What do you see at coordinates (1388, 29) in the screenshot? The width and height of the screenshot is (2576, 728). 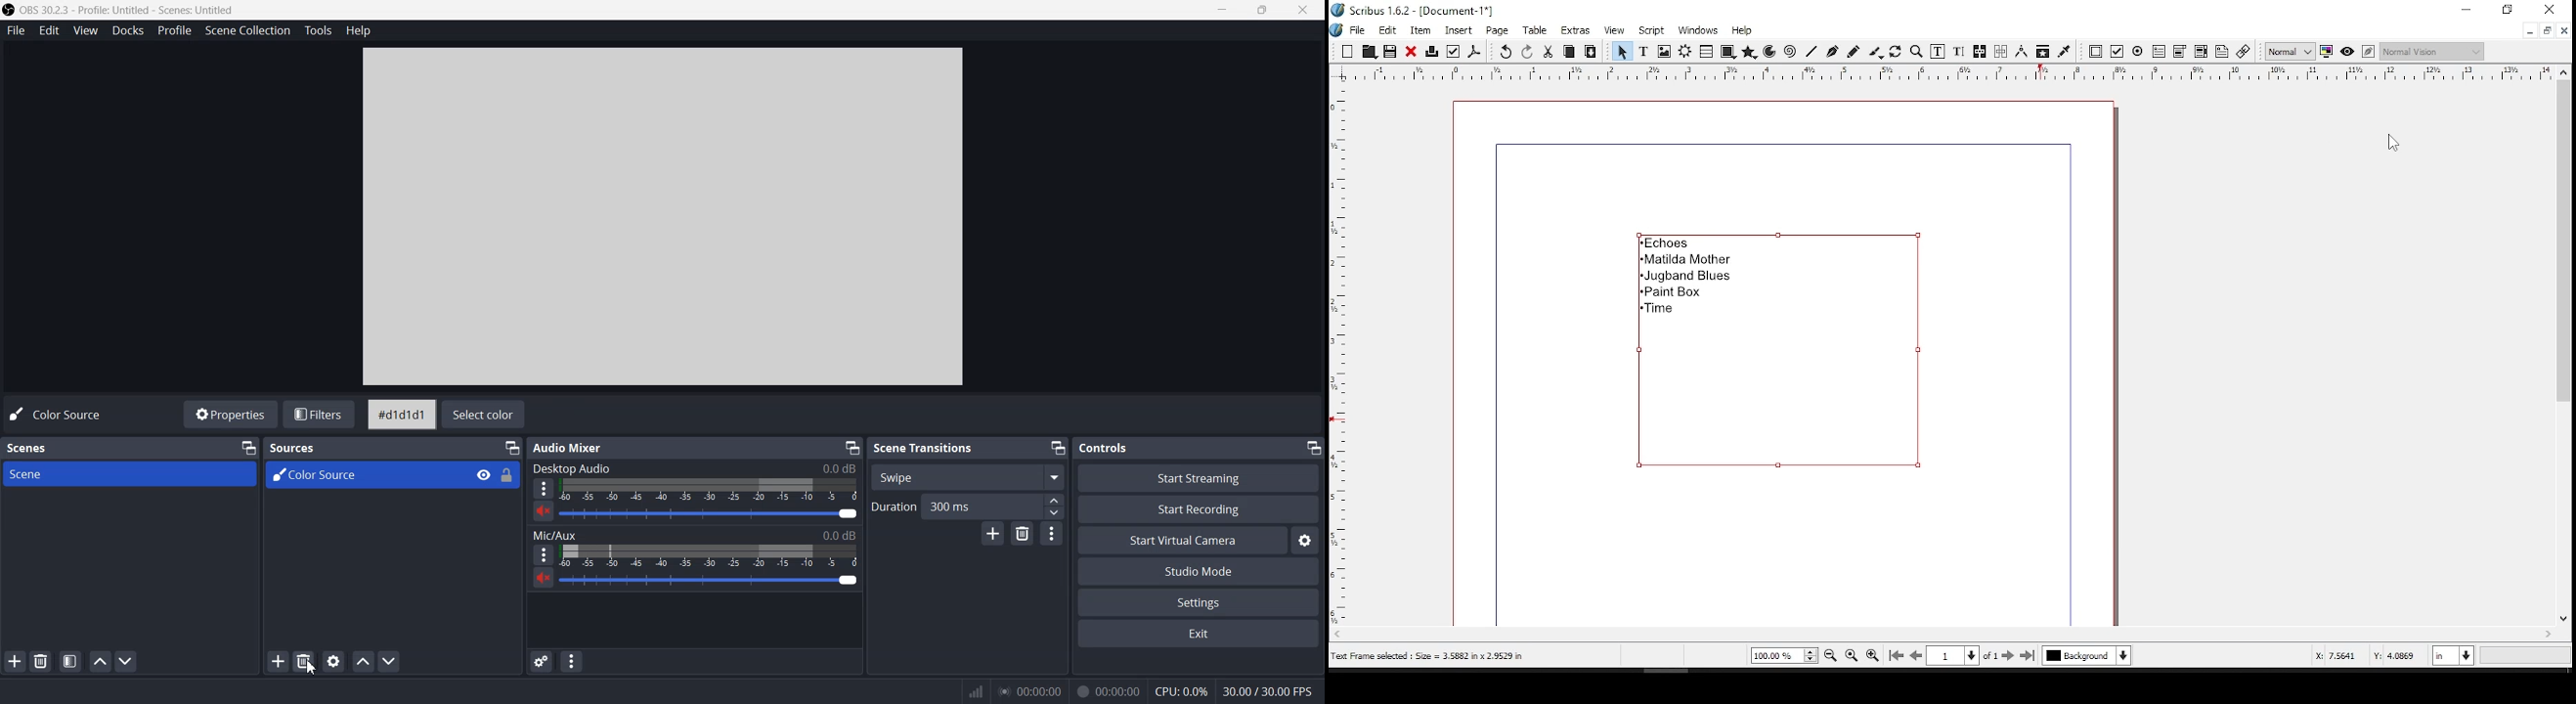 I see `edit` at bounding box center [1388, 29].